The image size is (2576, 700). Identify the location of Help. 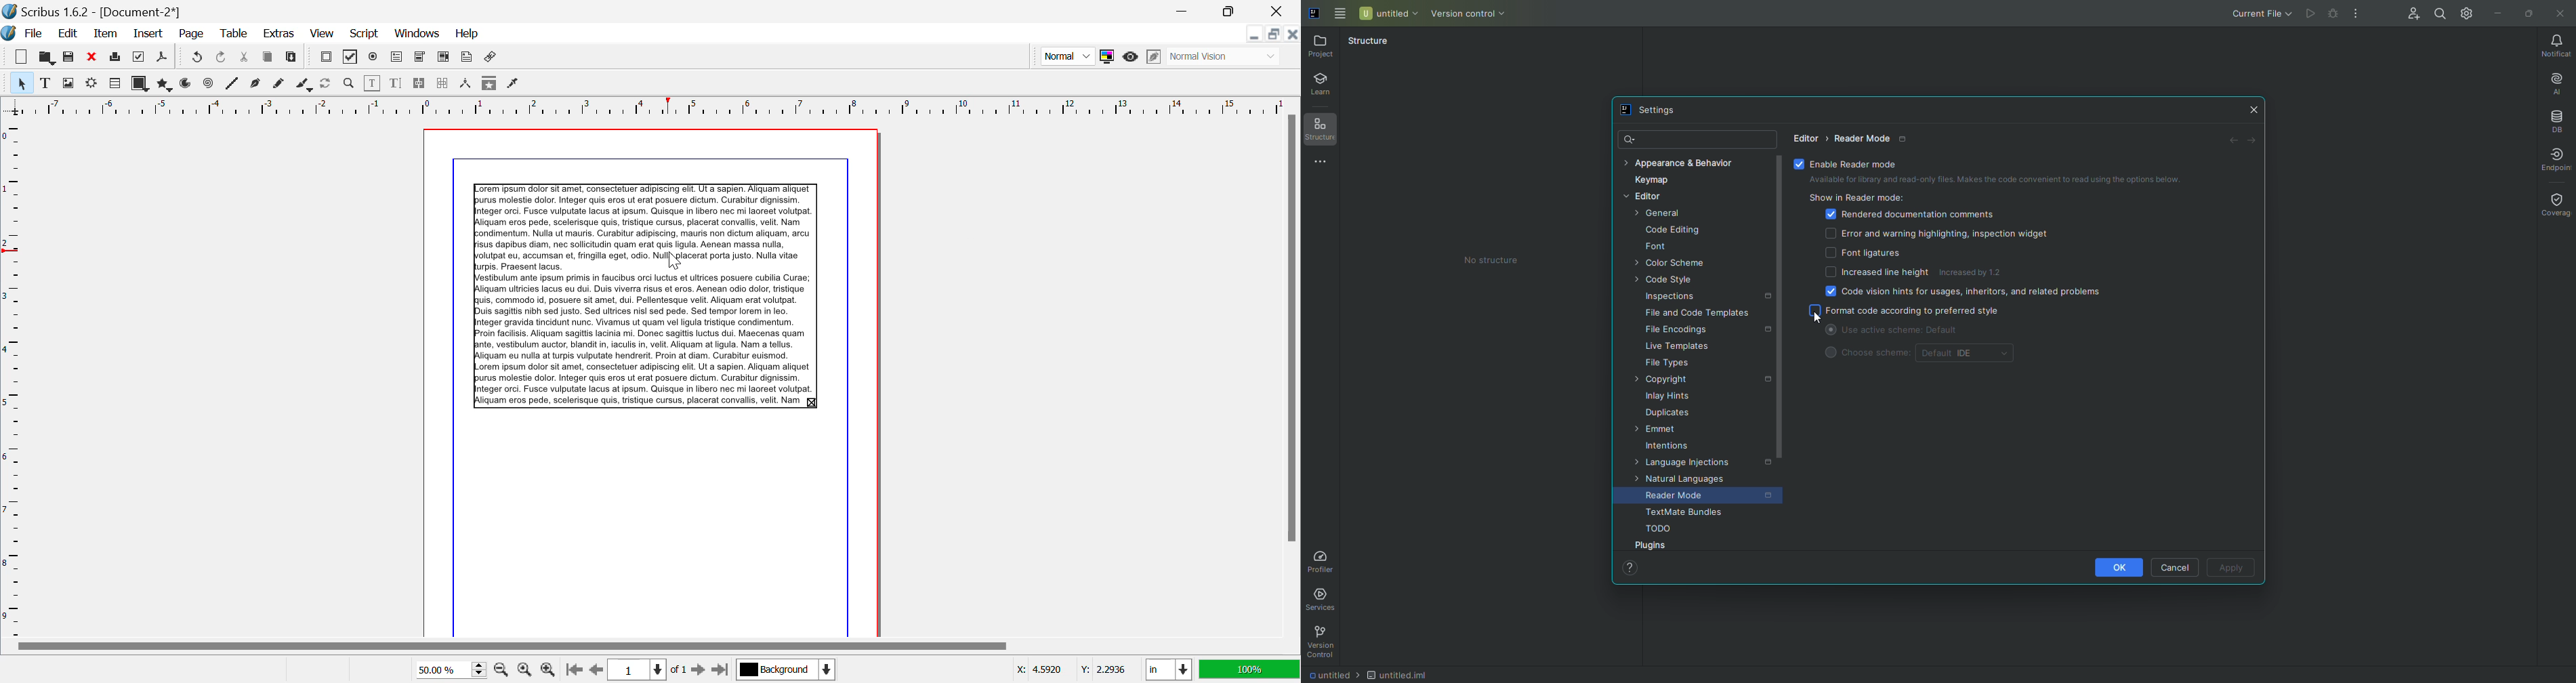
(1628, 569).